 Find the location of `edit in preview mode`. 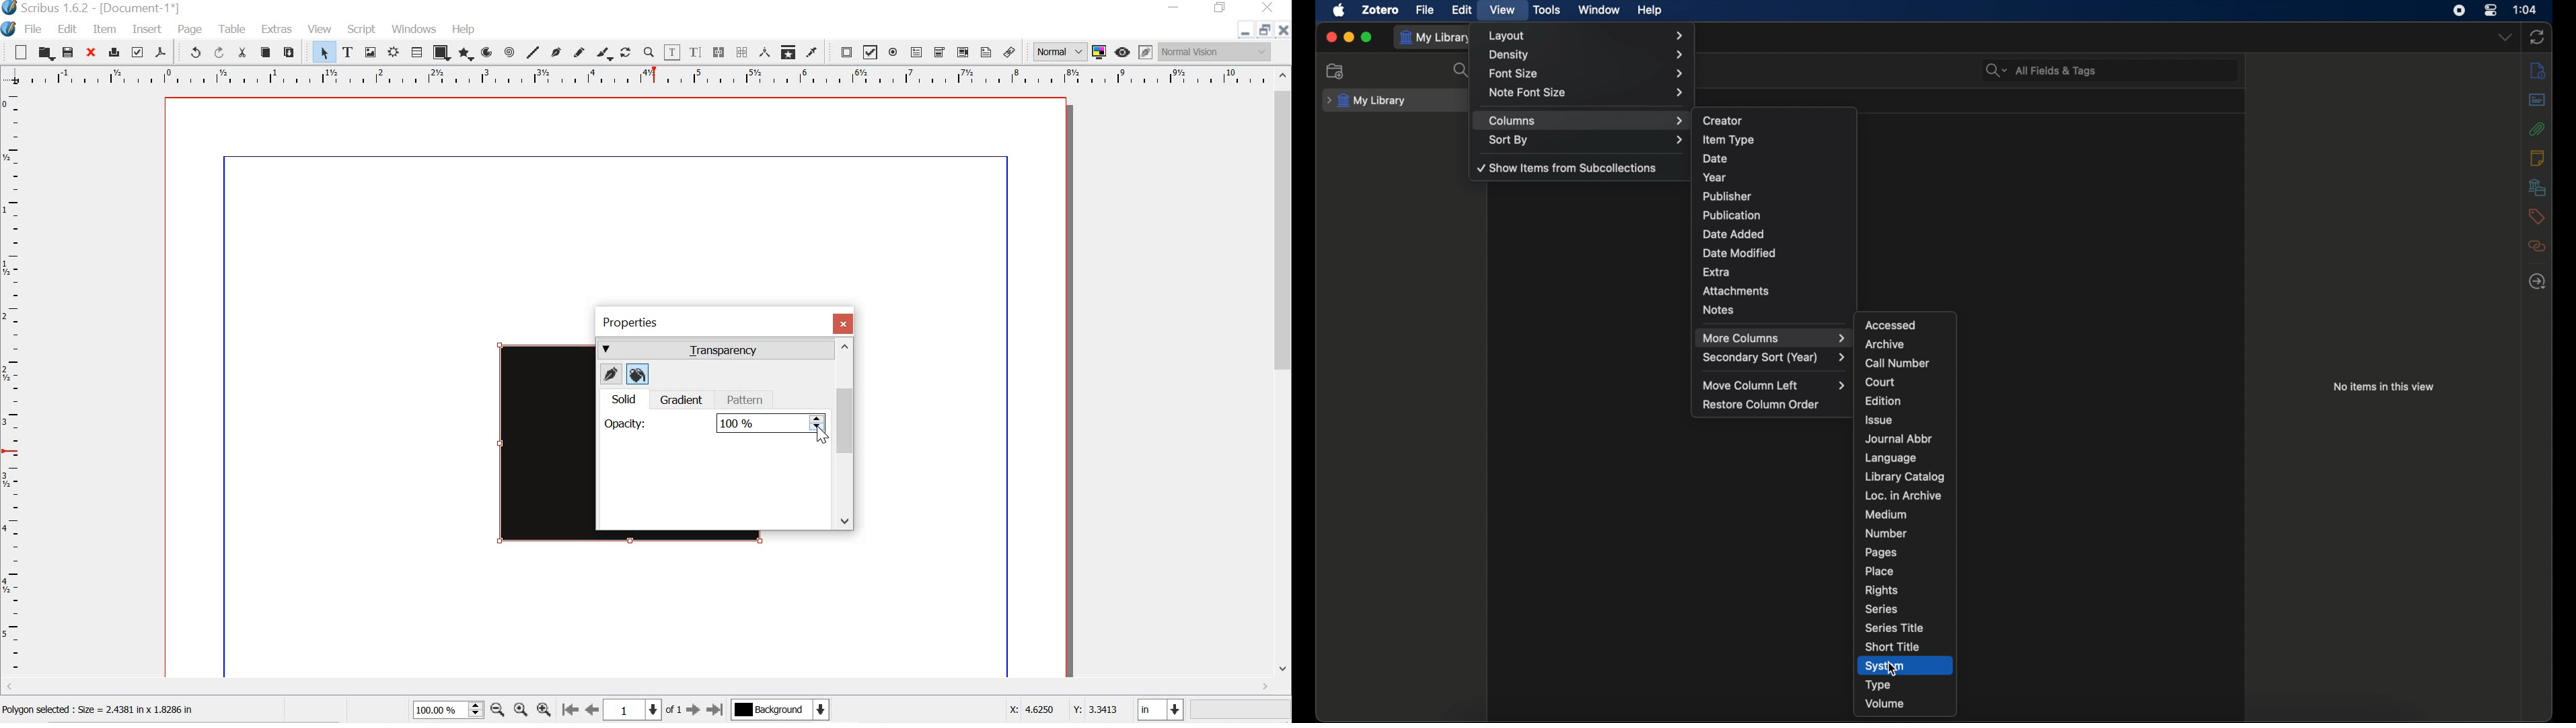

edit in preview mode is located at coordinates (1145, 50).